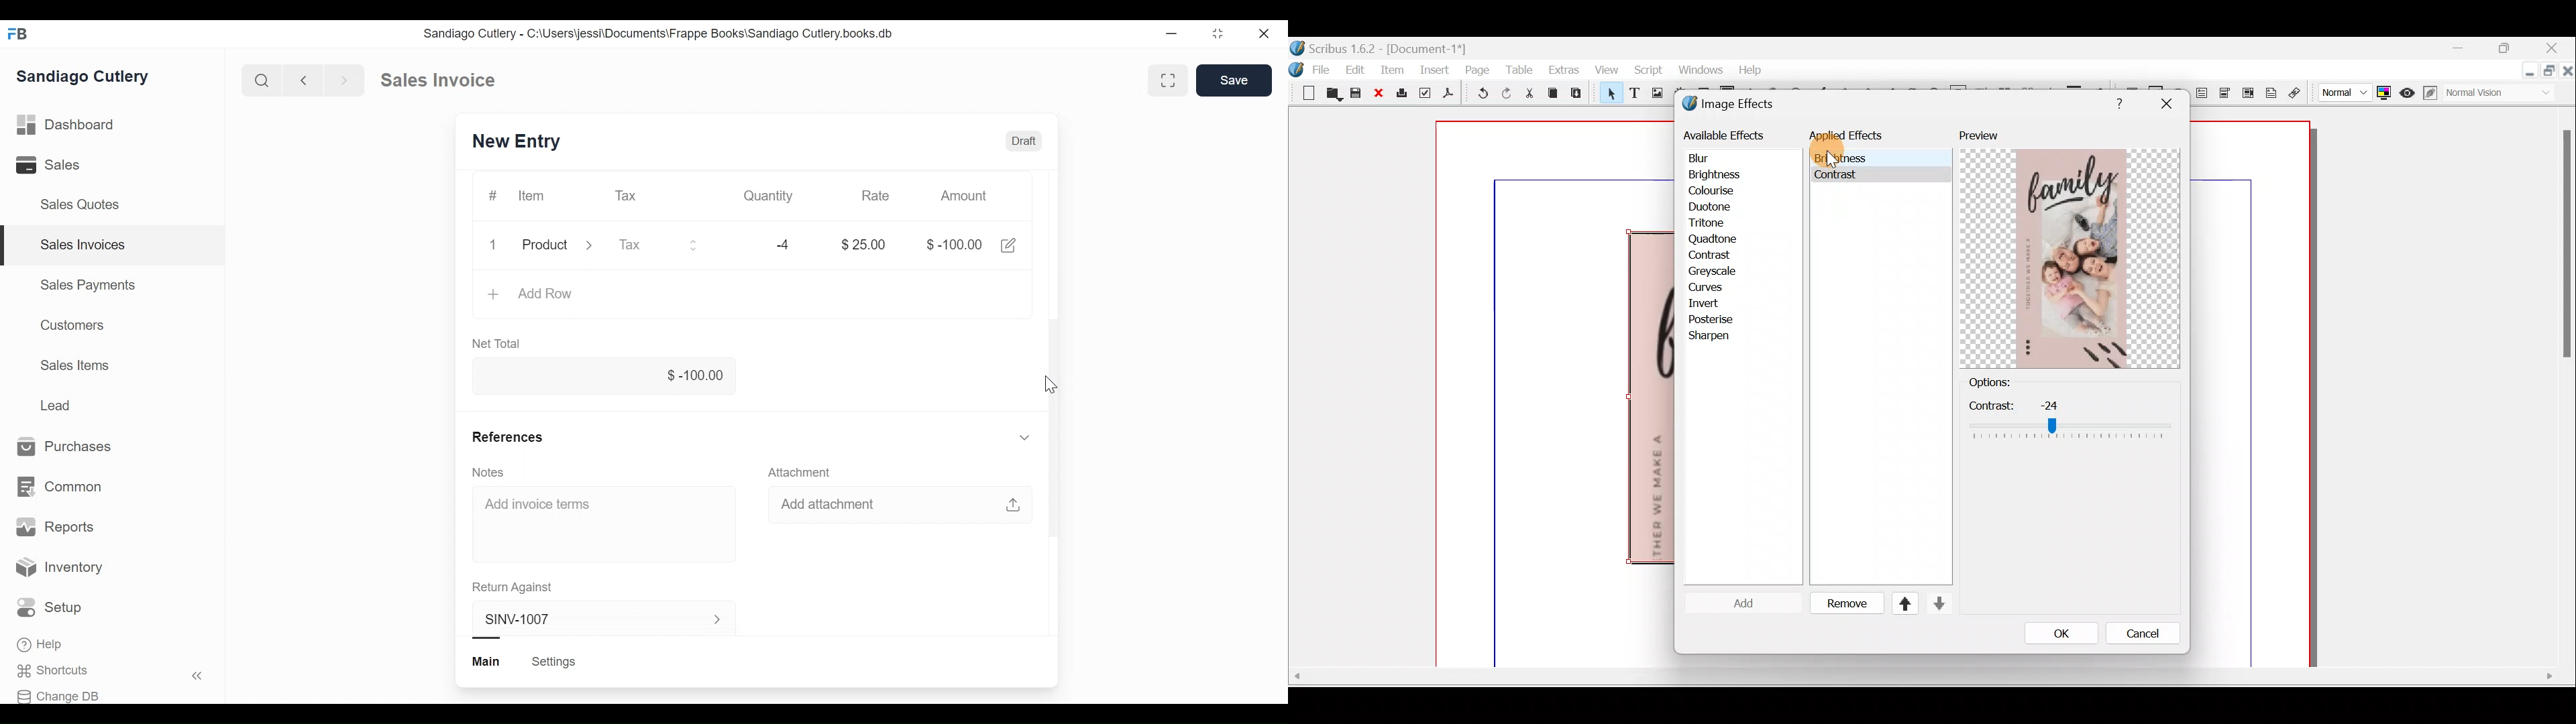 The height and width of the screenshot is (728, 2576). I want to click on Lead, so click(56, 404).